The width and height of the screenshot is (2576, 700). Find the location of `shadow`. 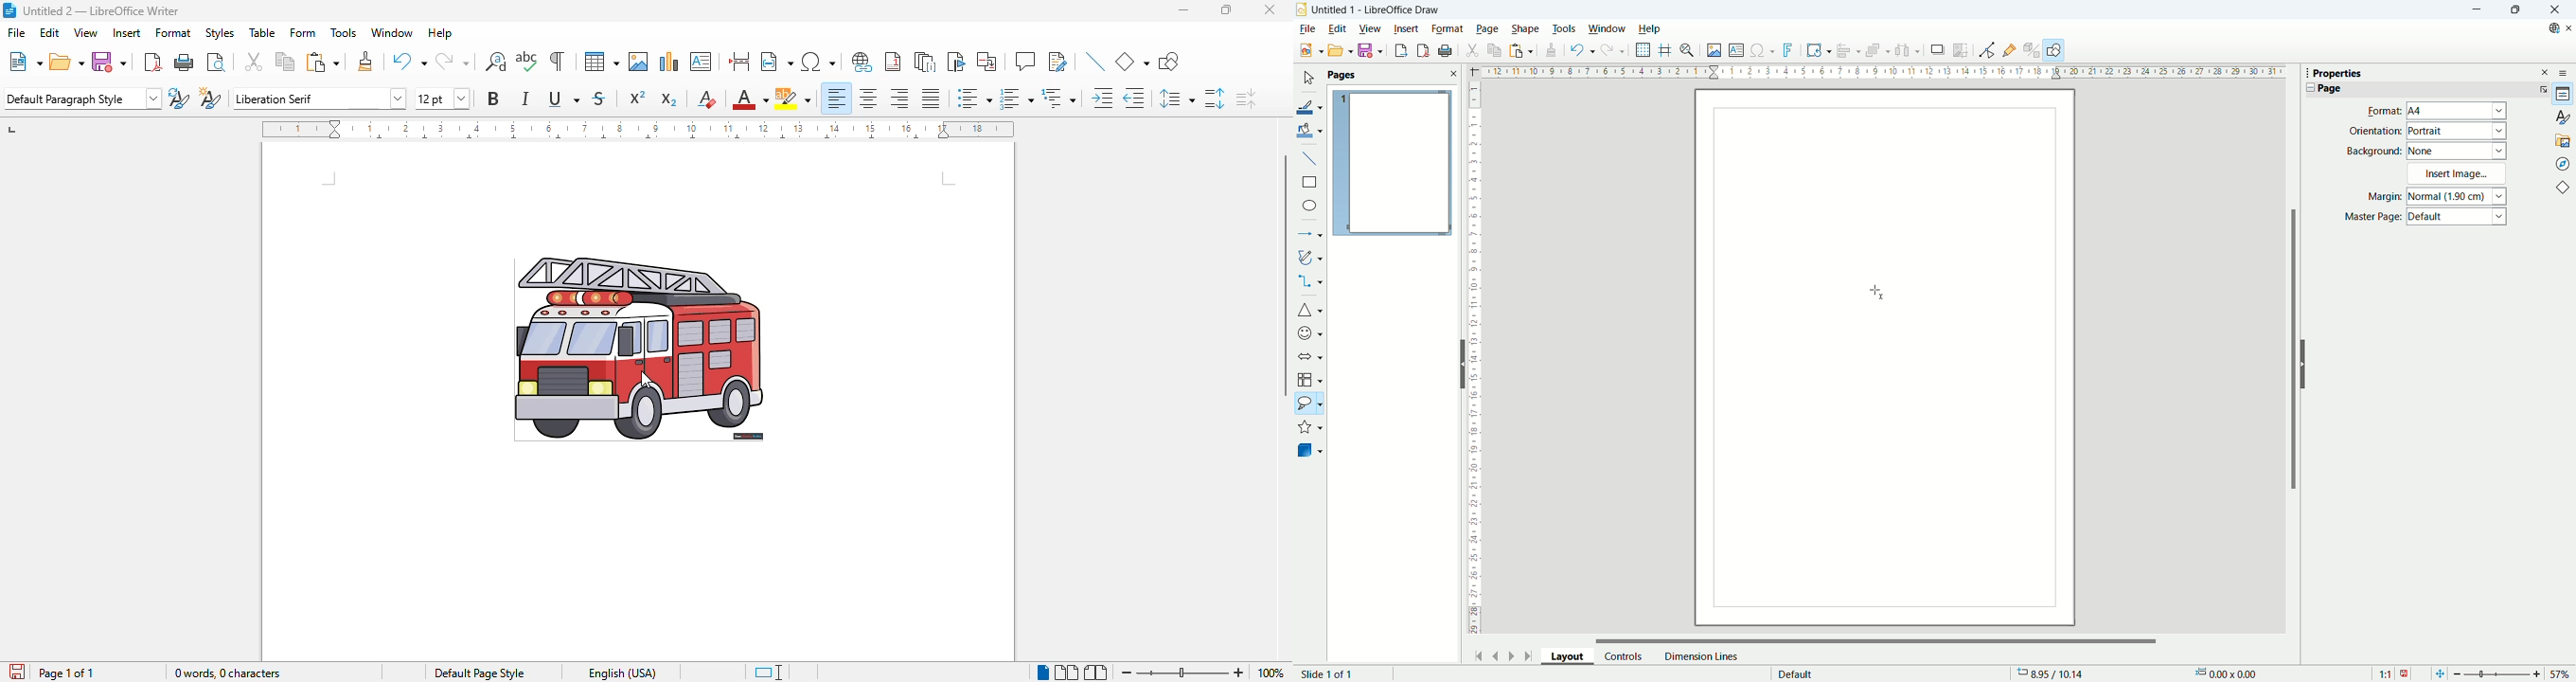

shadow is located at coordinates (1937, 50).